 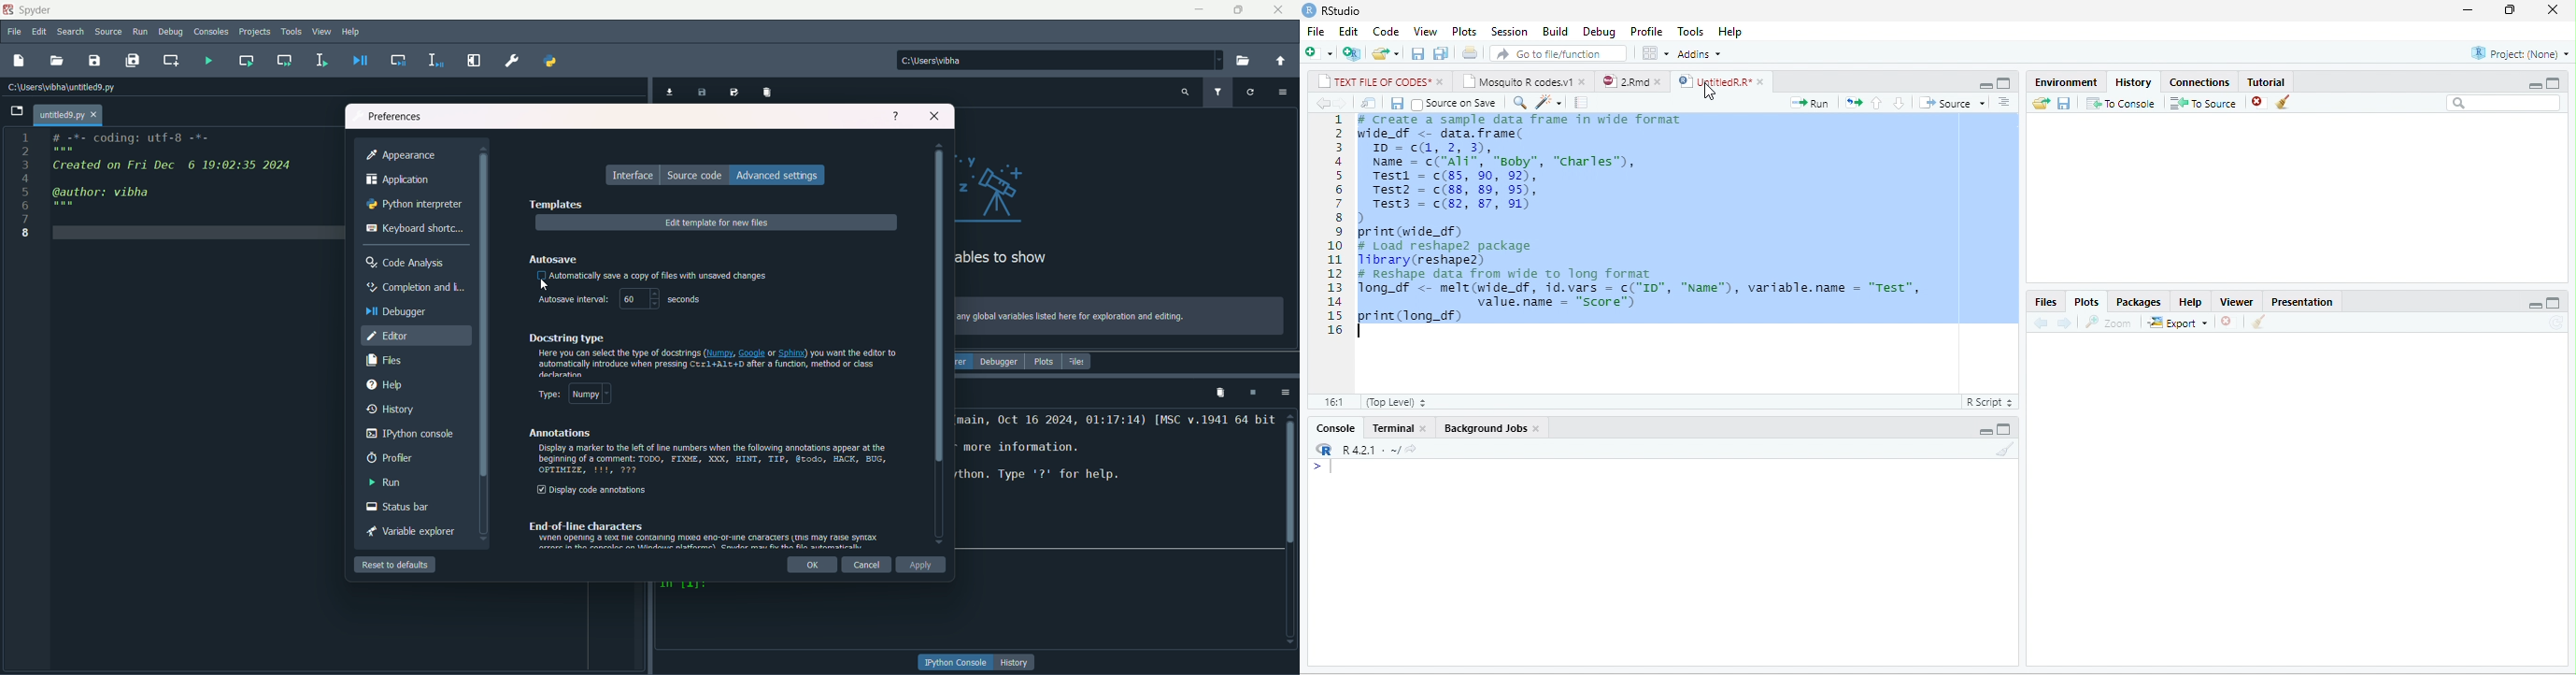 I want to click on editor, so click(x=389, y=336).